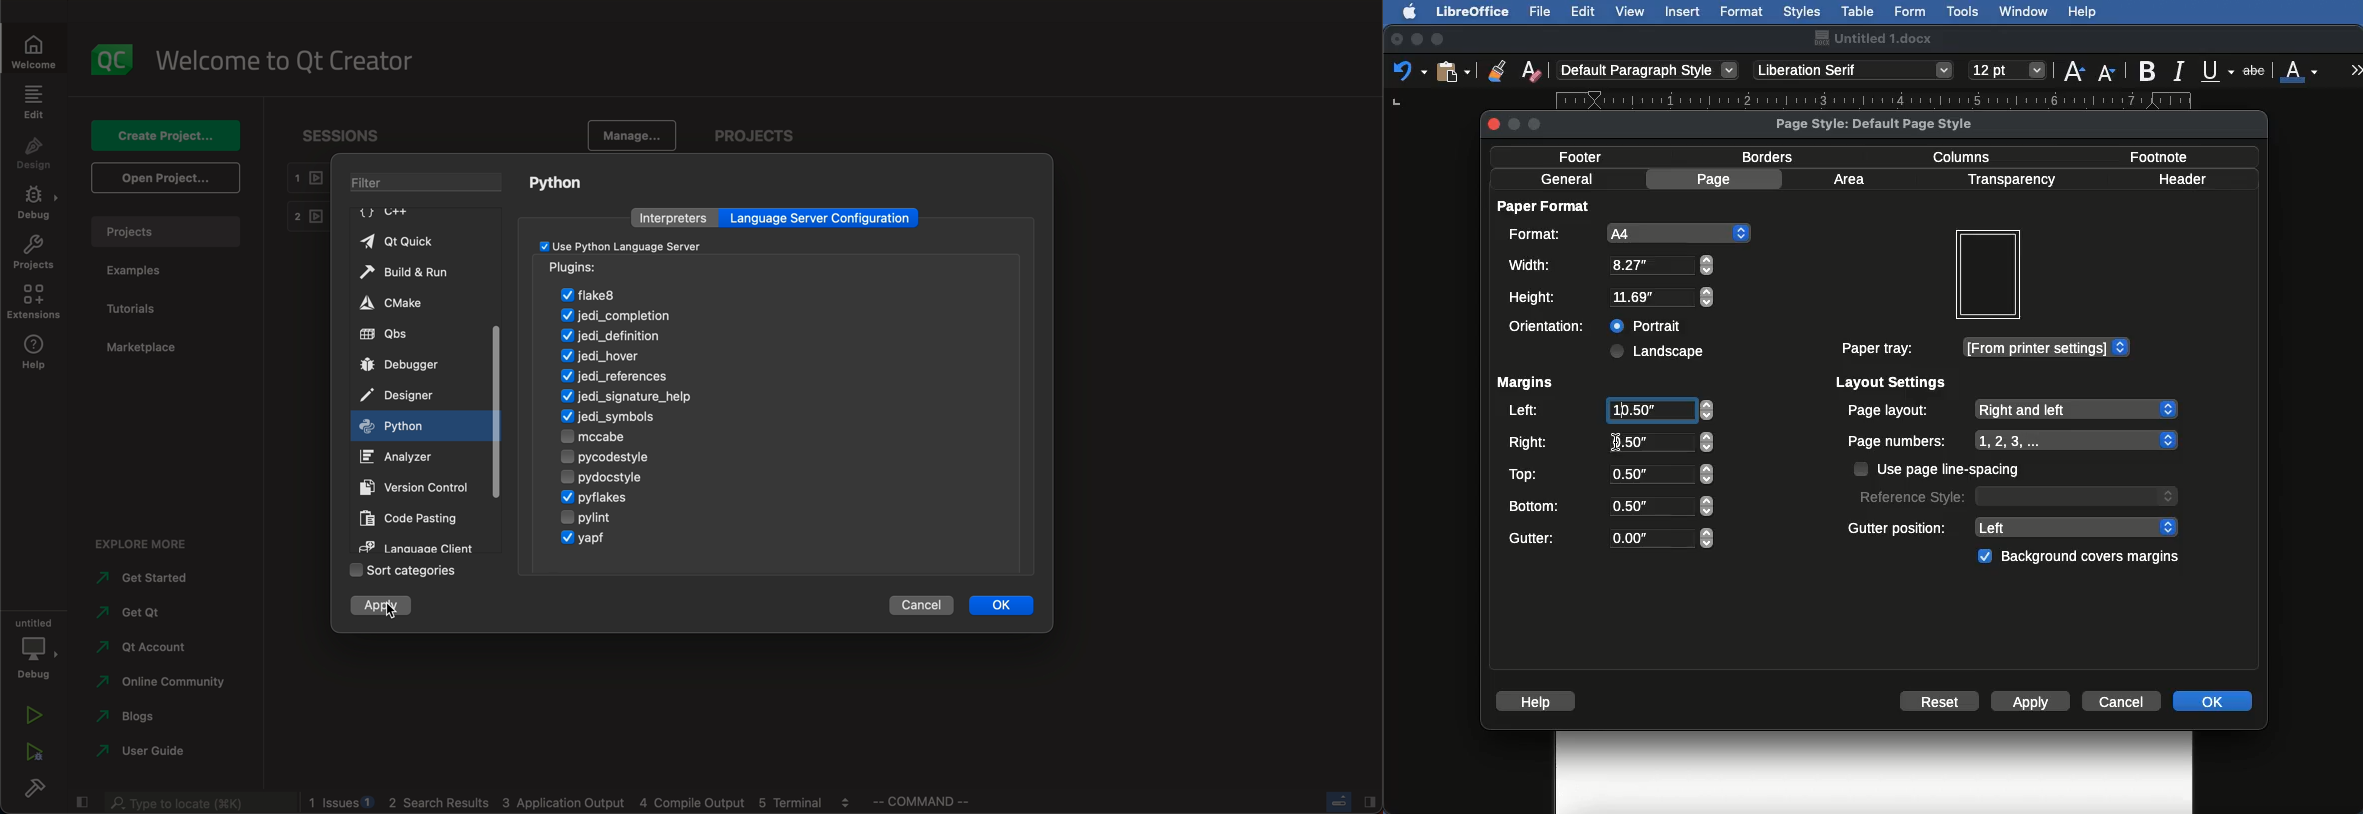  What do you see at coordinates (1439, 39) in the screenshot?
I see `Maximize` at bounding box center [1439, 39].